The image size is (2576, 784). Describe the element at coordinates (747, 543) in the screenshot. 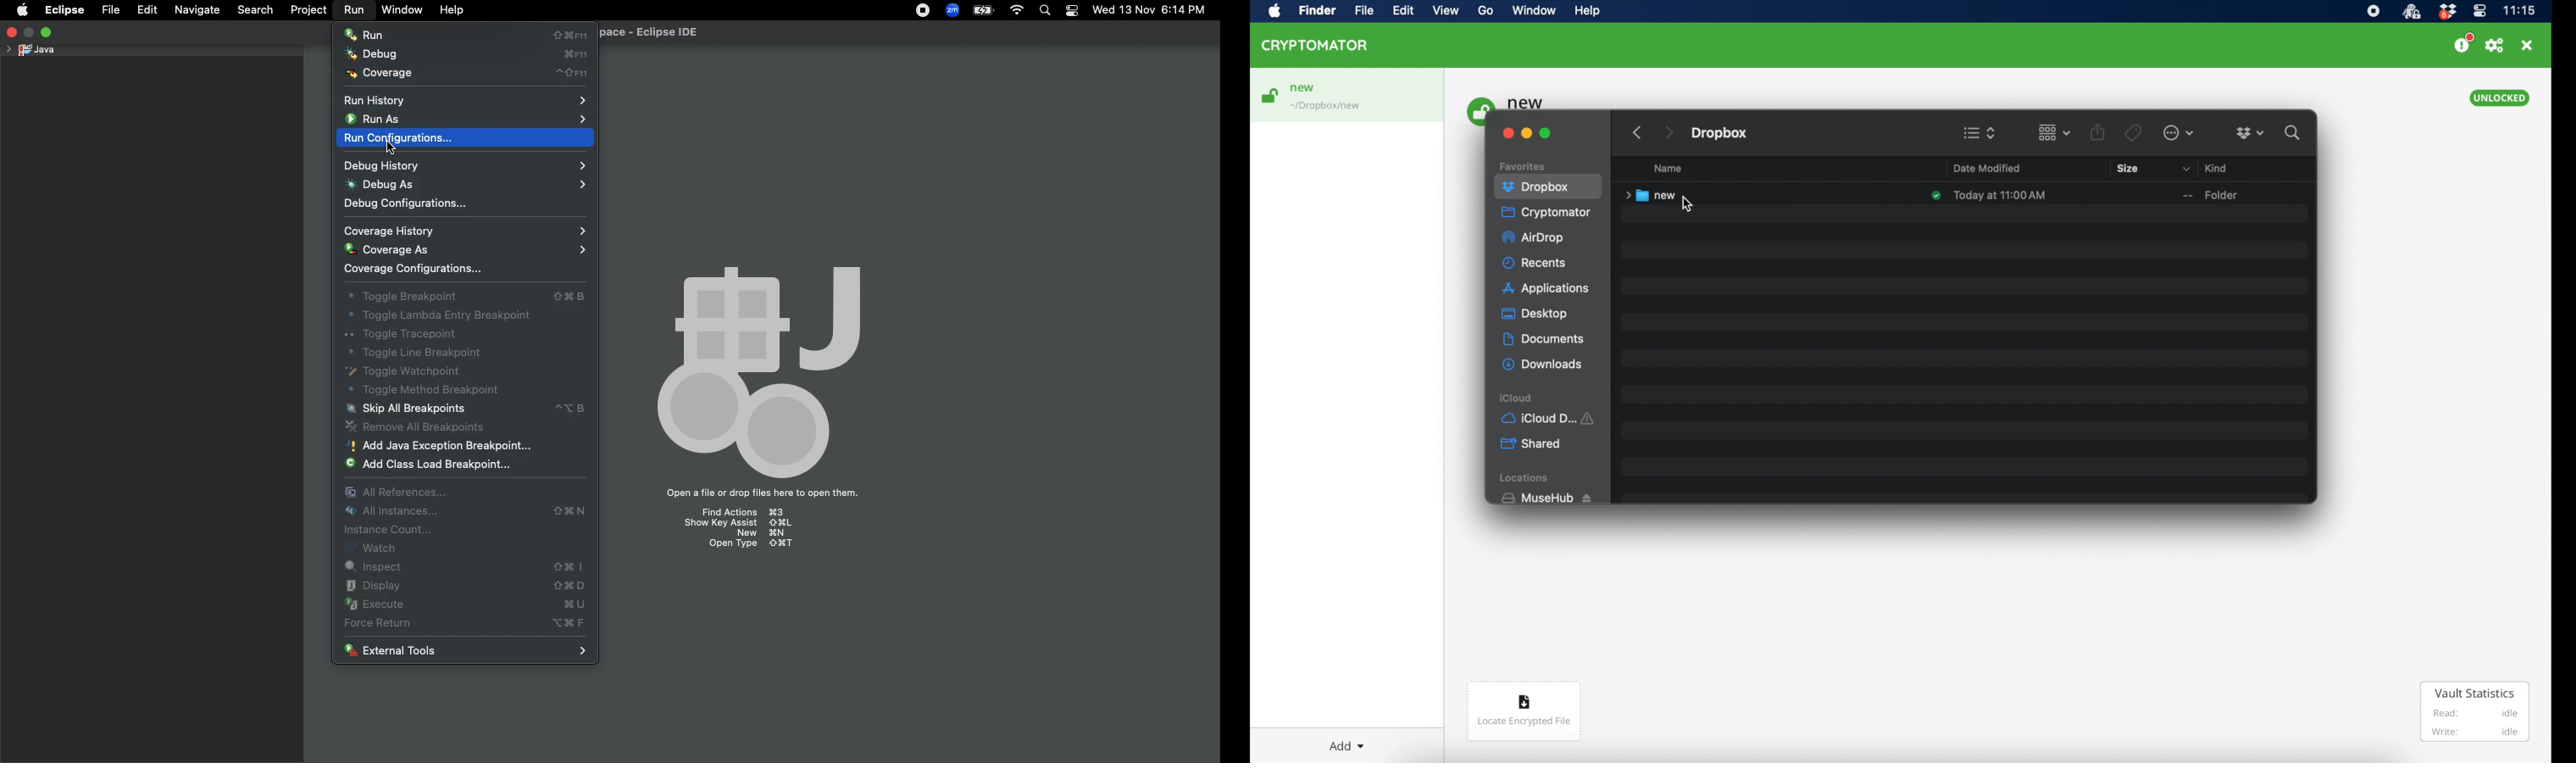

I see `open type ⇧⌘T` at that location.